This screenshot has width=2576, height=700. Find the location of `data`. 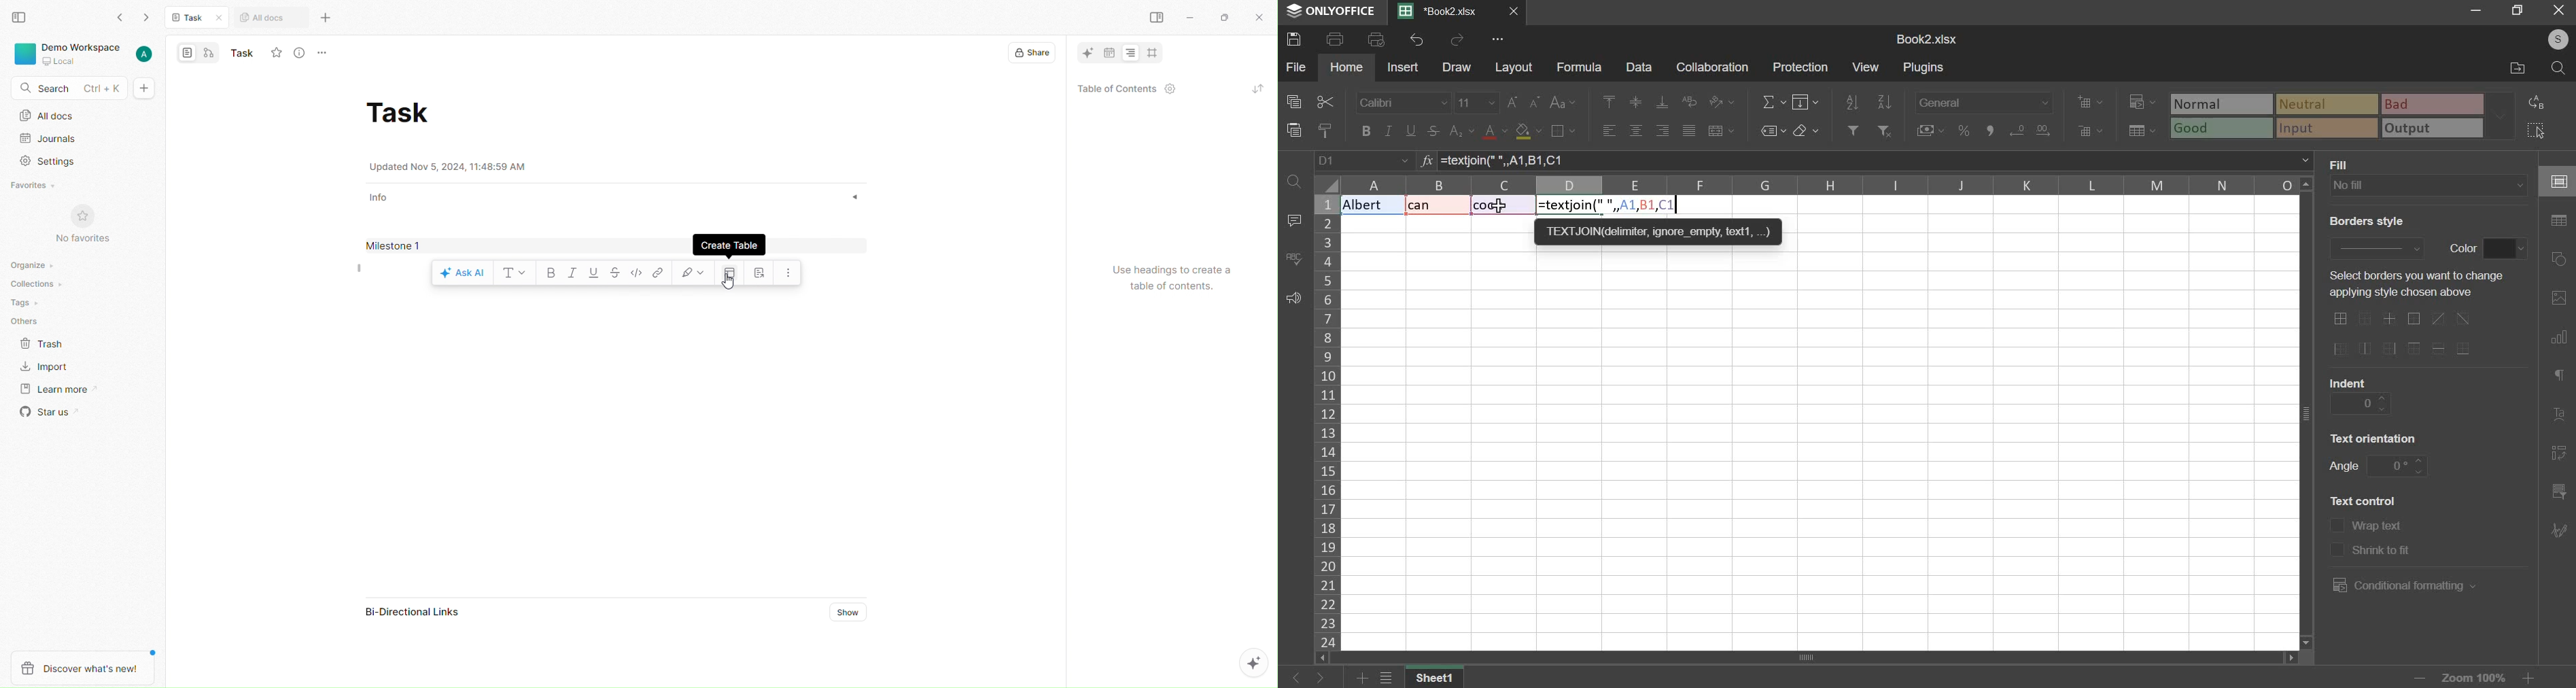

data is located at coordinates (1639, 67).